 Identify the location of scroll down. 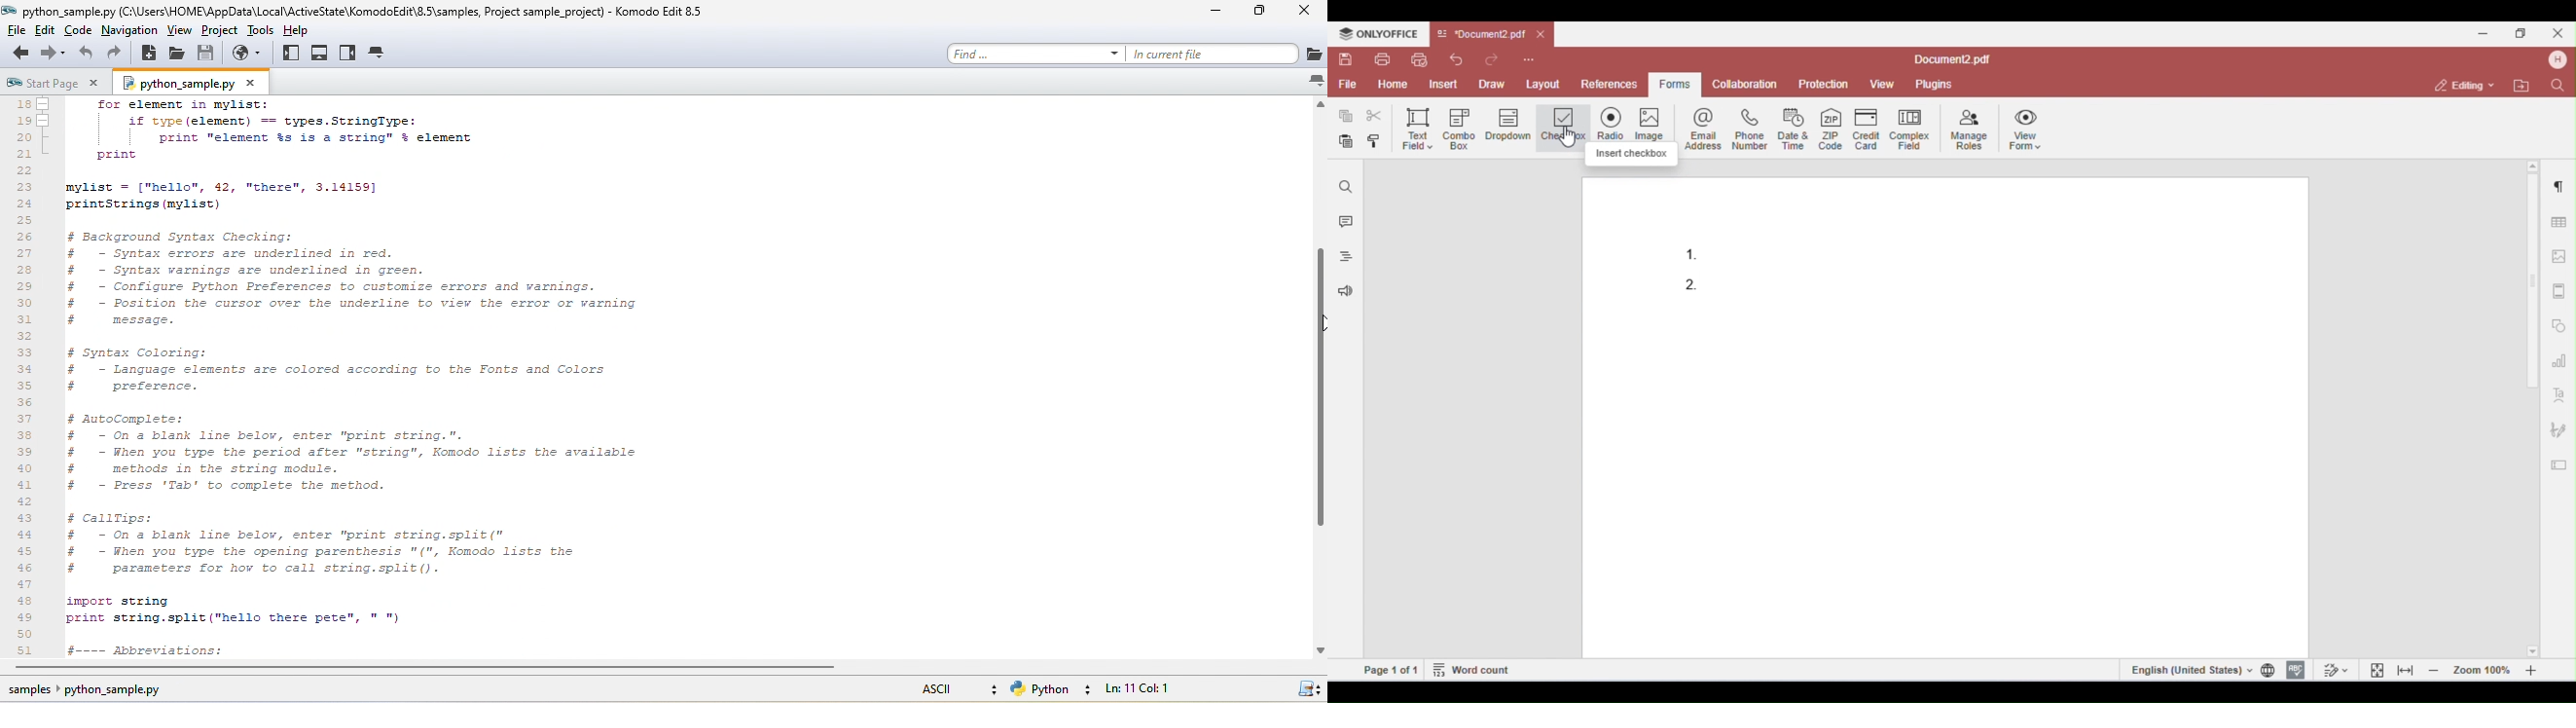
(1319, 650).